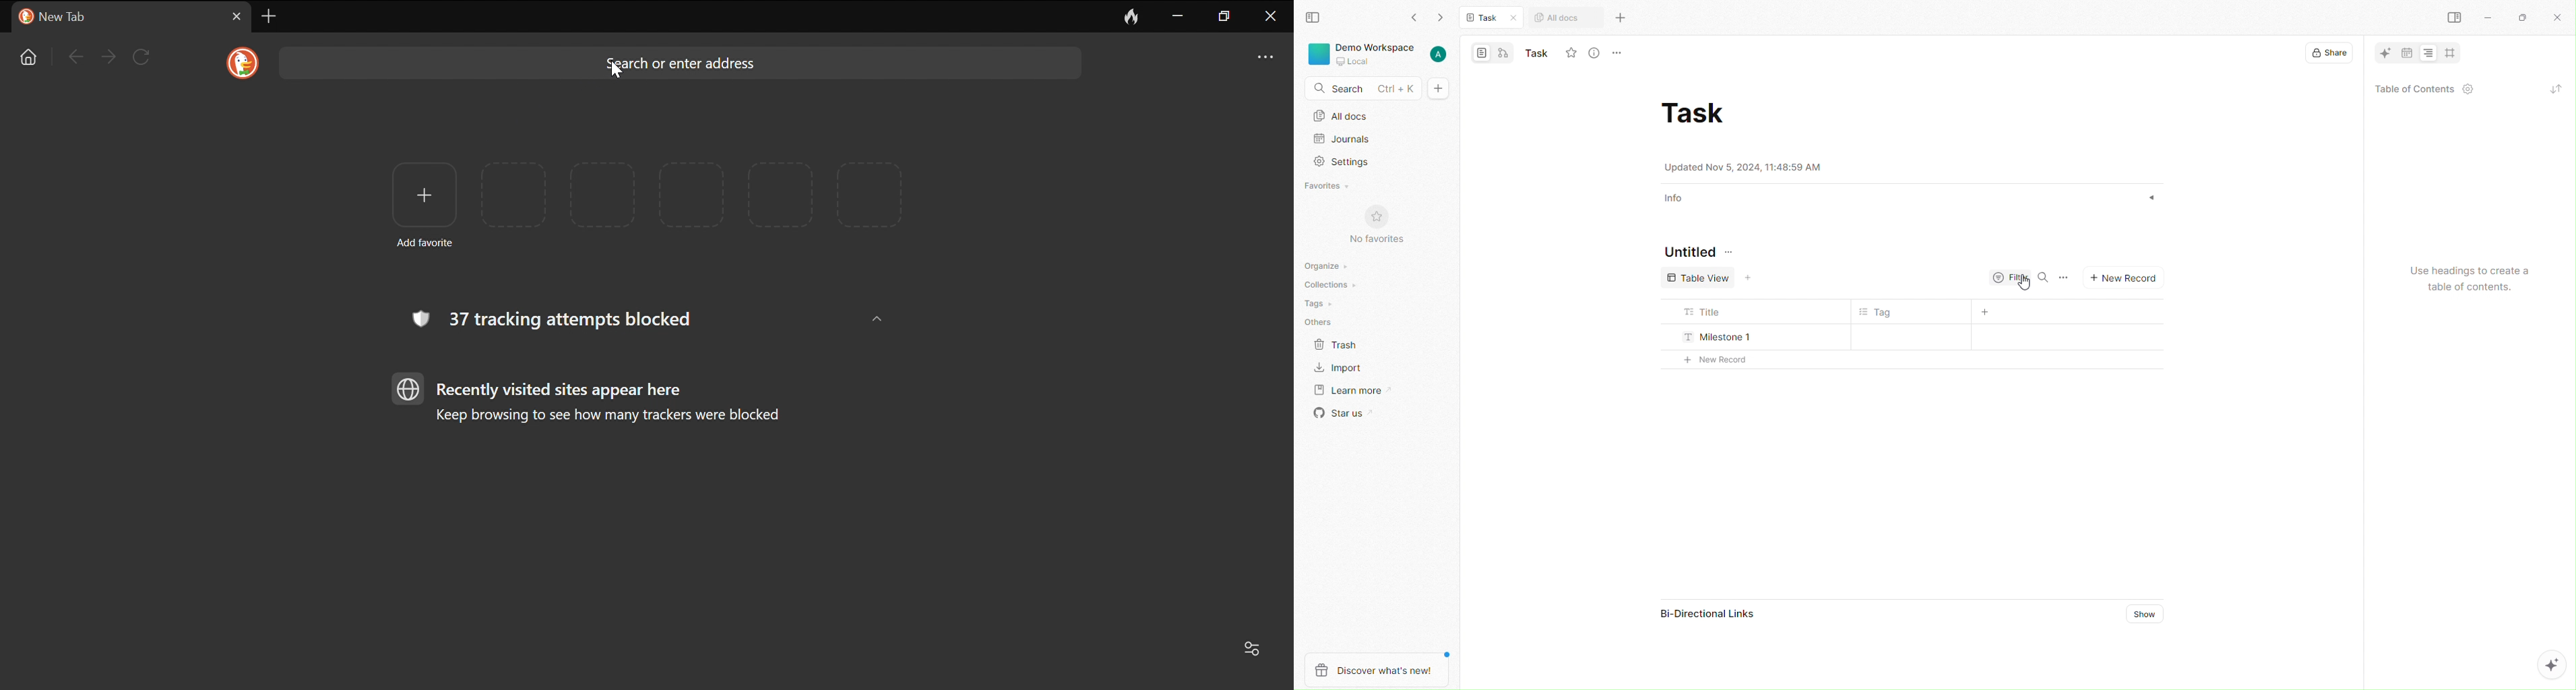  Describe the element at coordinates (1440, 54) in the screenshot. I see `User account` at that location.